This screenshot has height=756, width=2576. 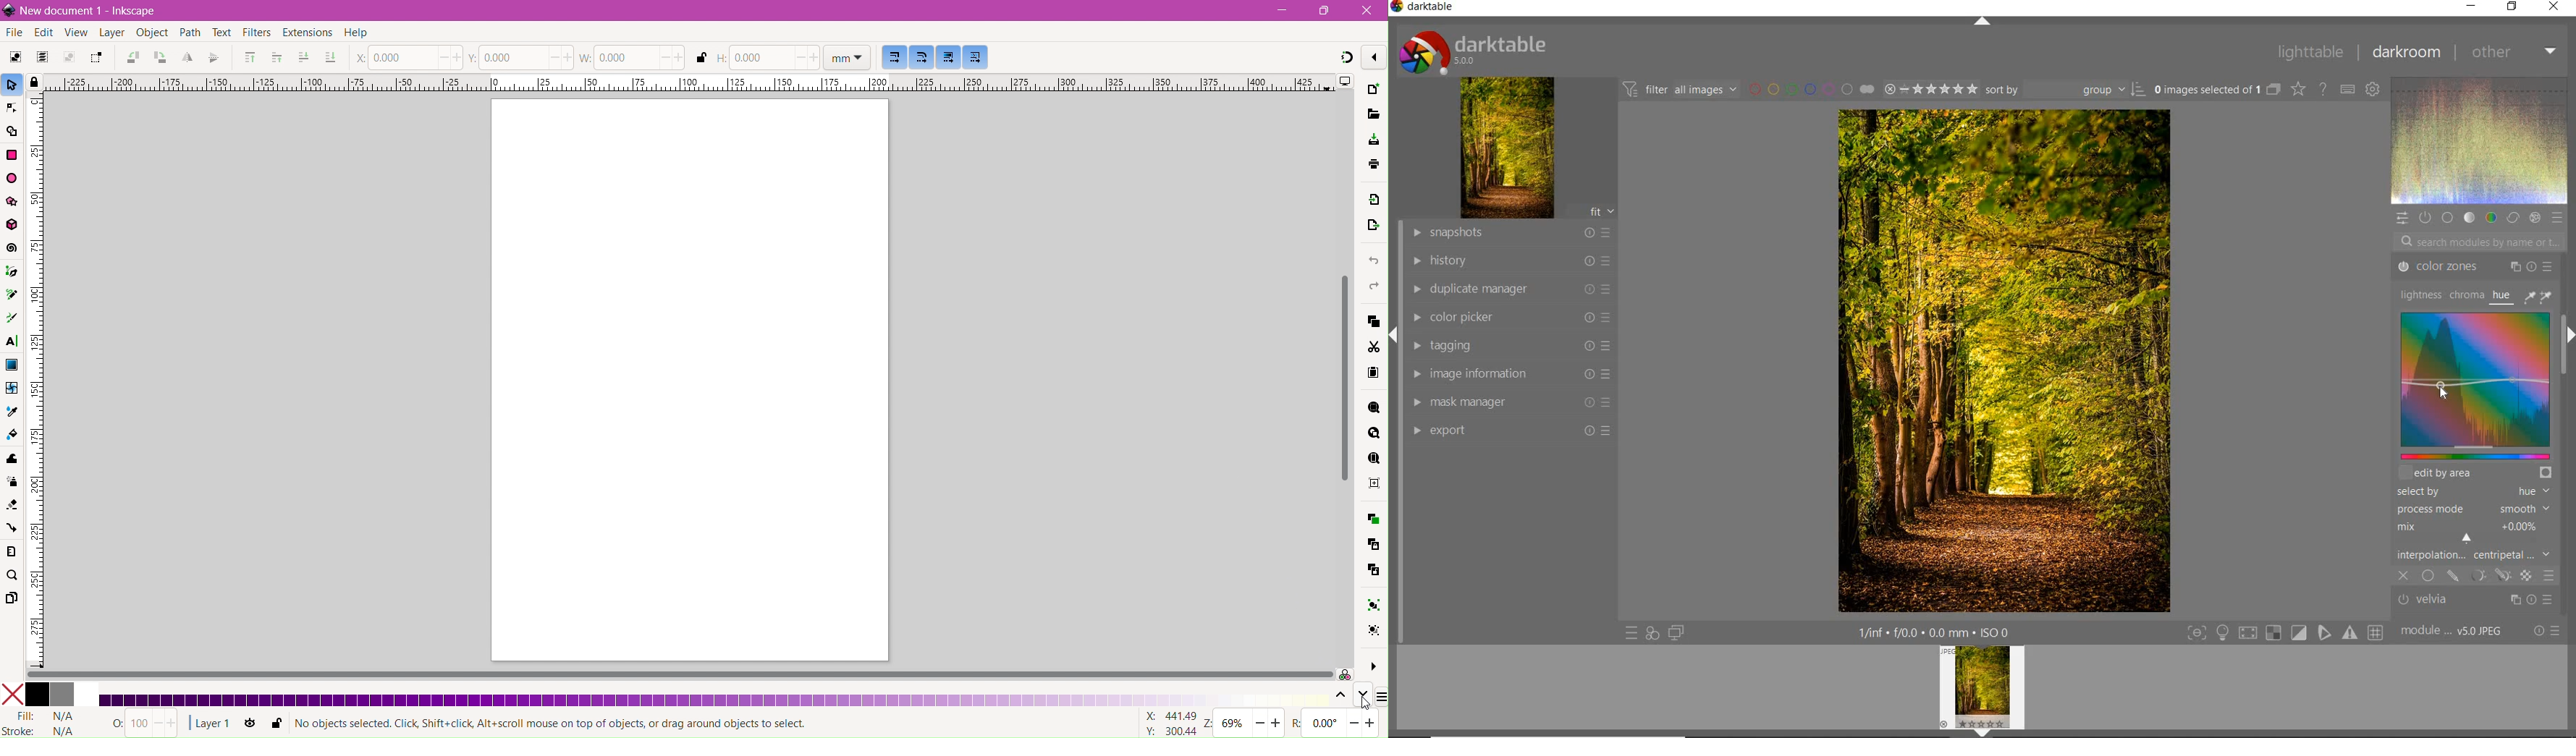 I want to click on Enable/disable snapping, so click(x=1374, y=56).